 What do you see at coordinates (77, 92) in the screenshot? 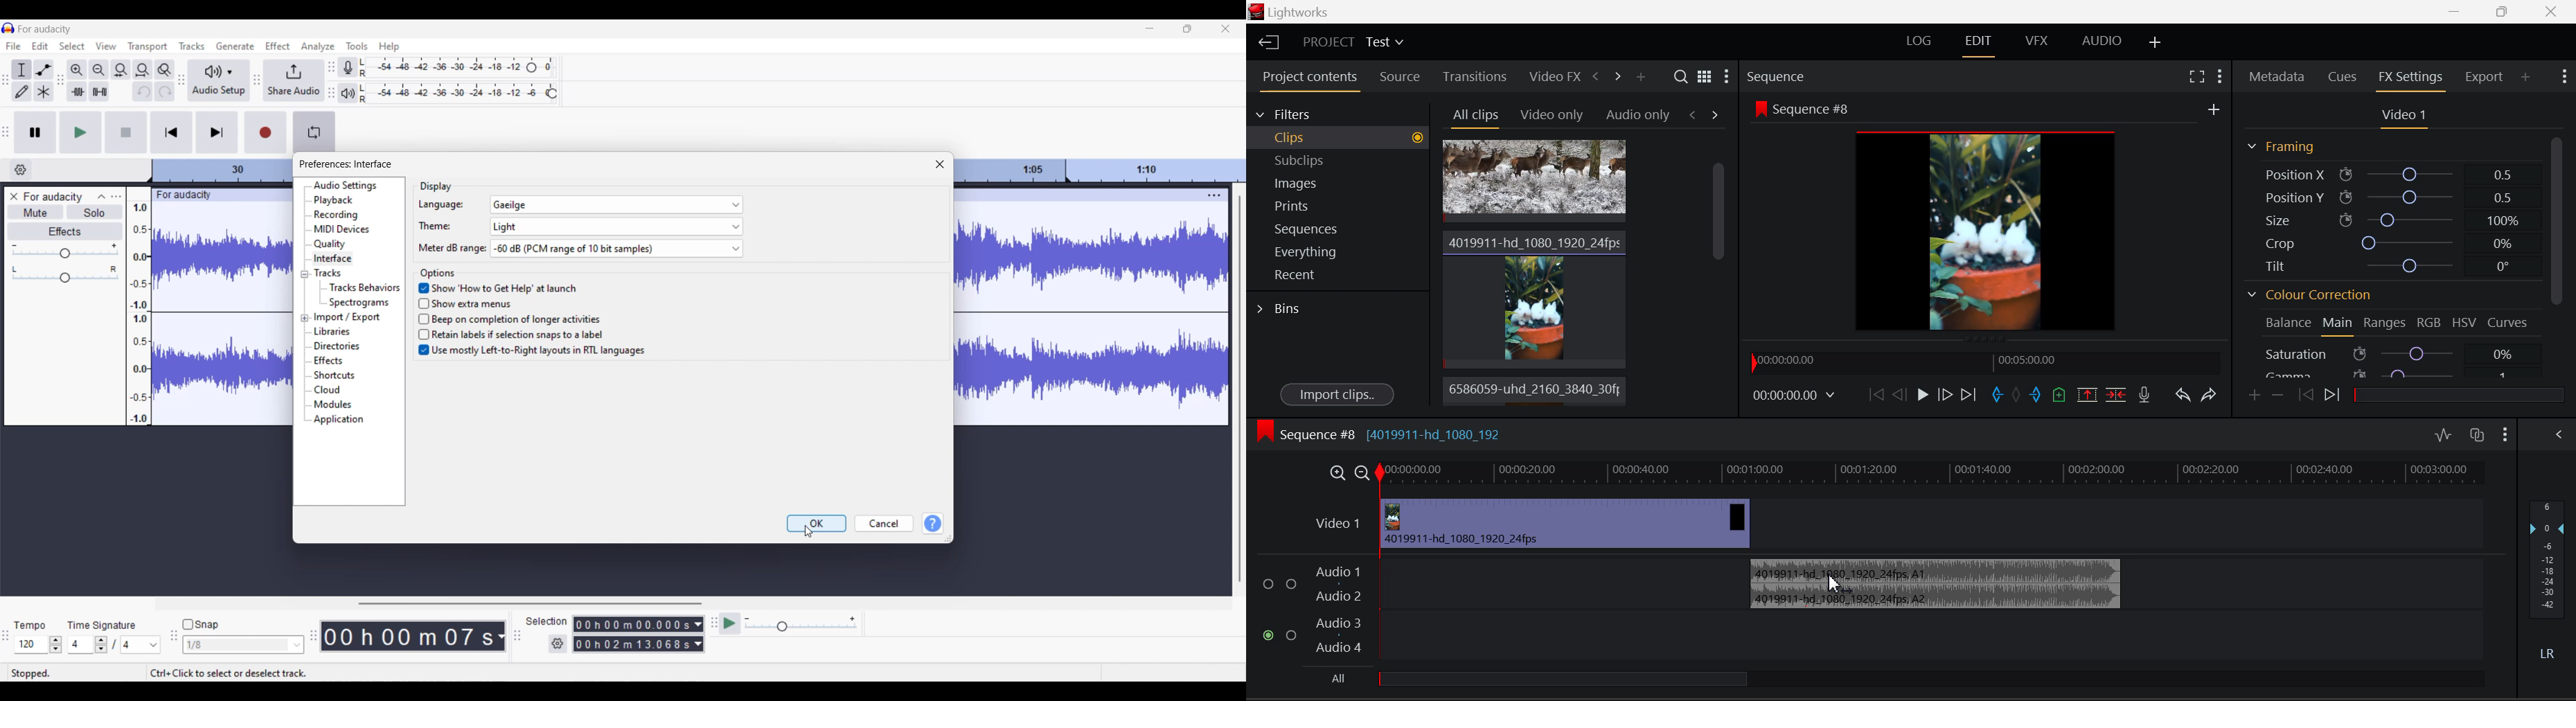
I see `Trim audio selection` at bounding box center [77, 92].